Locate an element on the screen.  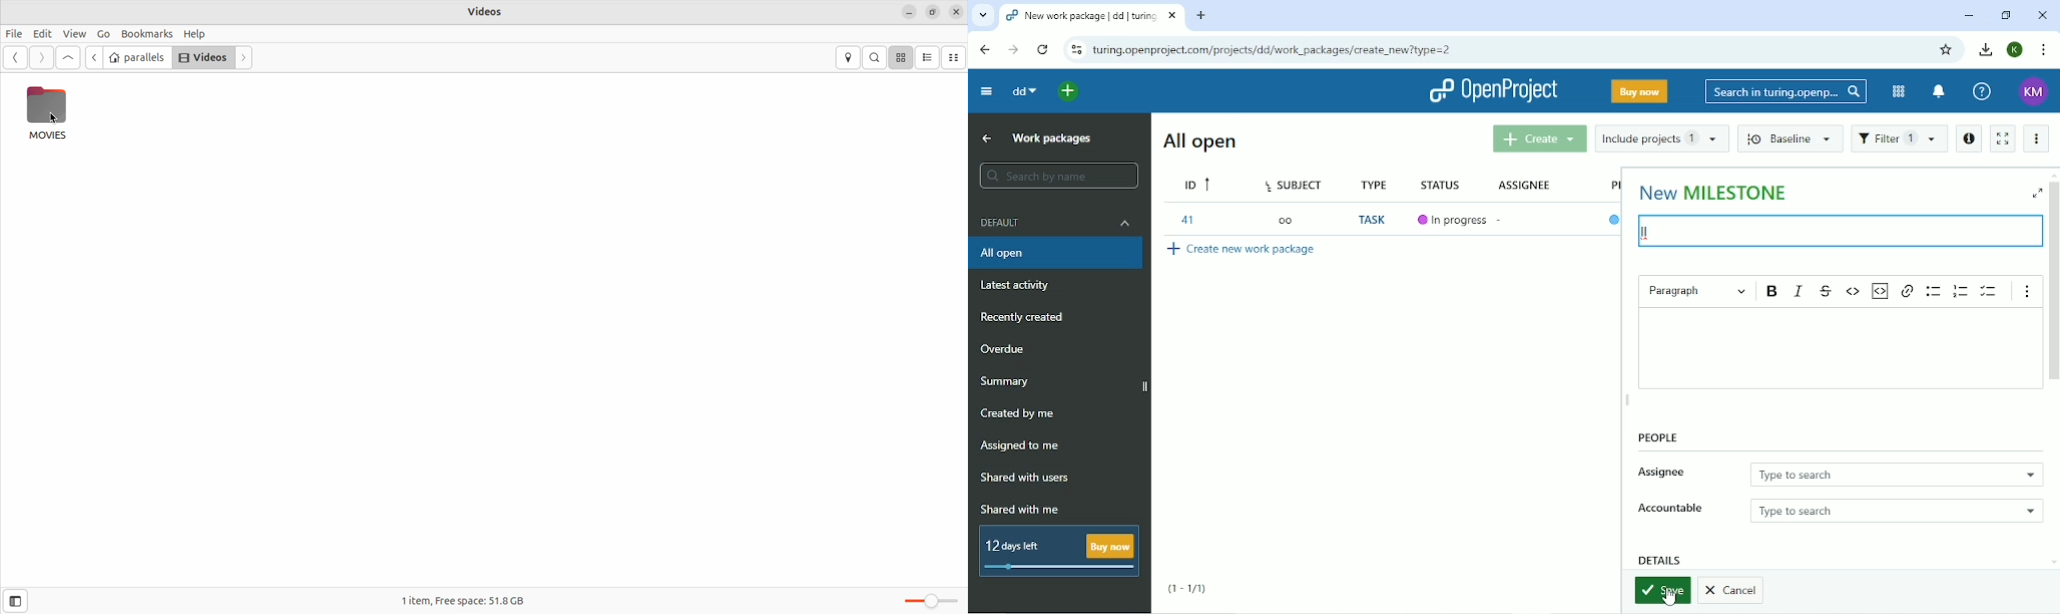
Help is located at coordinates (1982, 92).